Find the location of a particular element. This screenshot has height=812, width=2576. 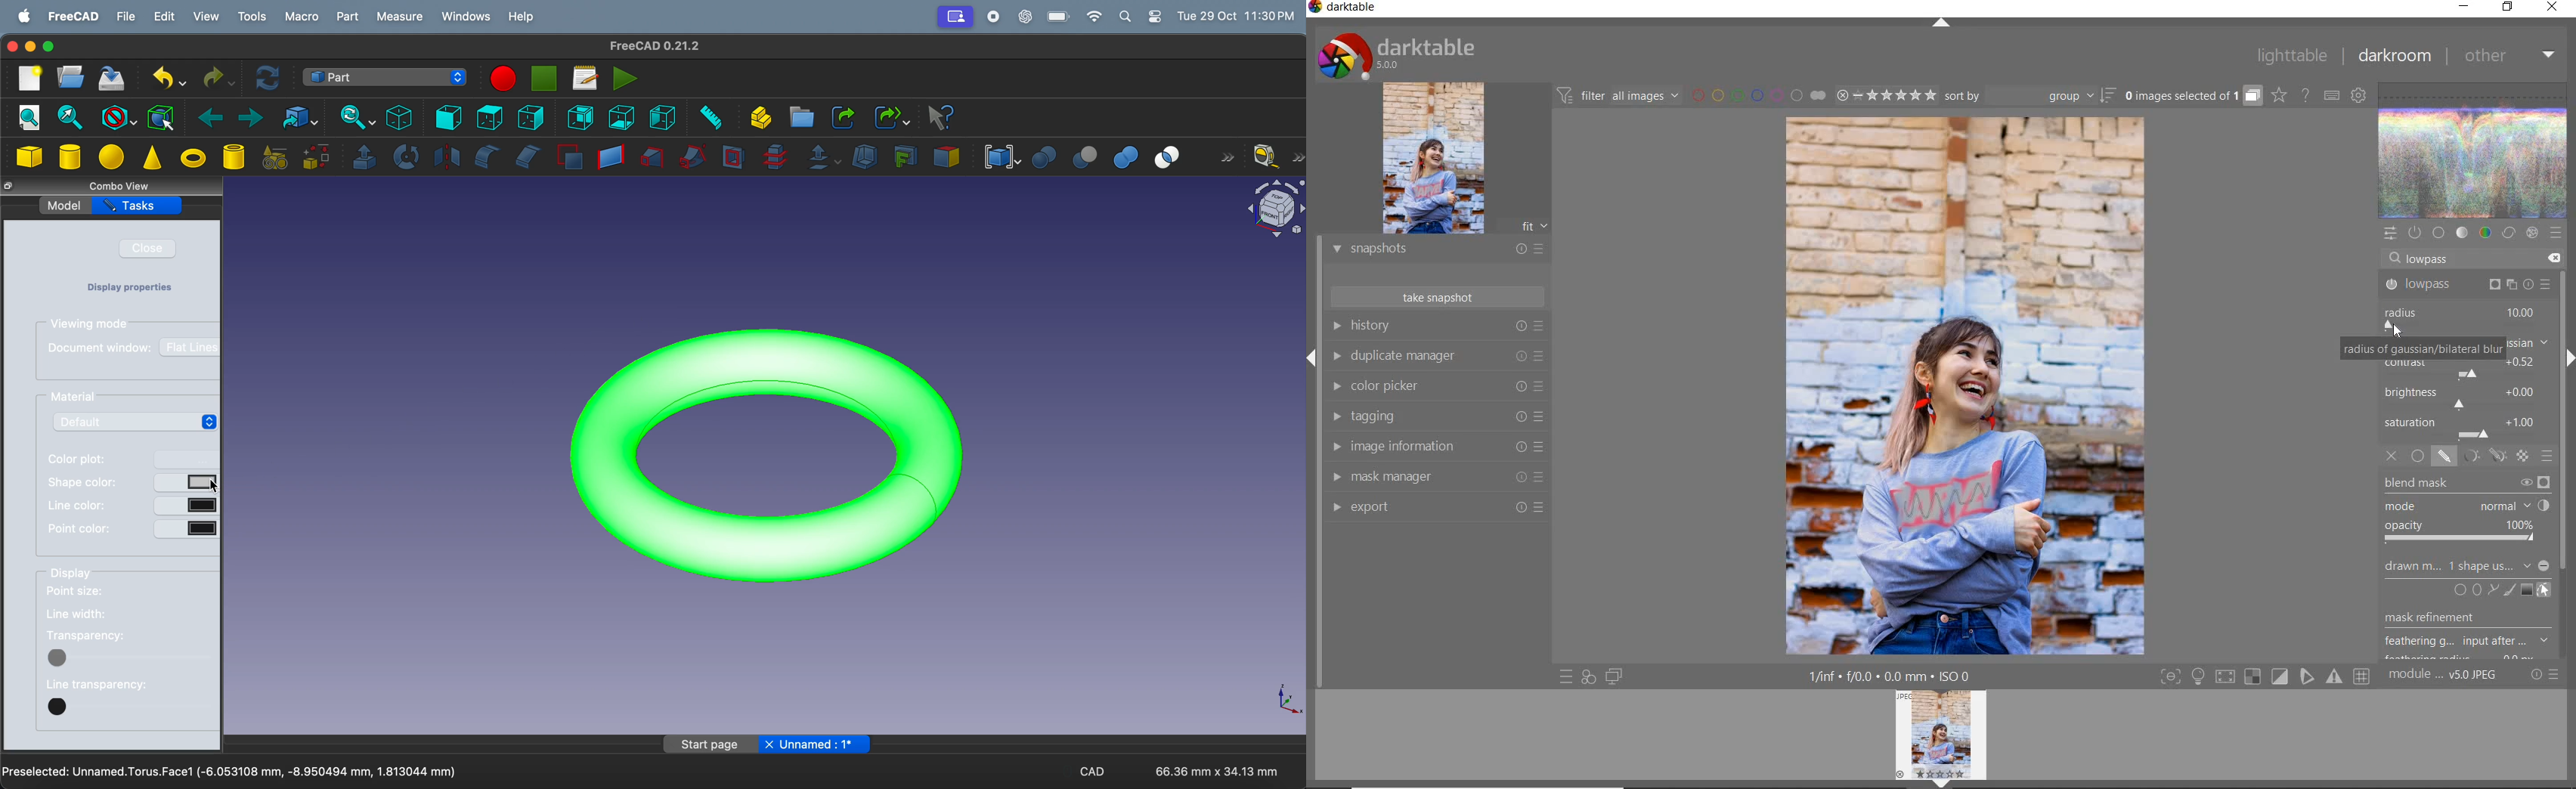

redo is located at coordinates (217, 76).